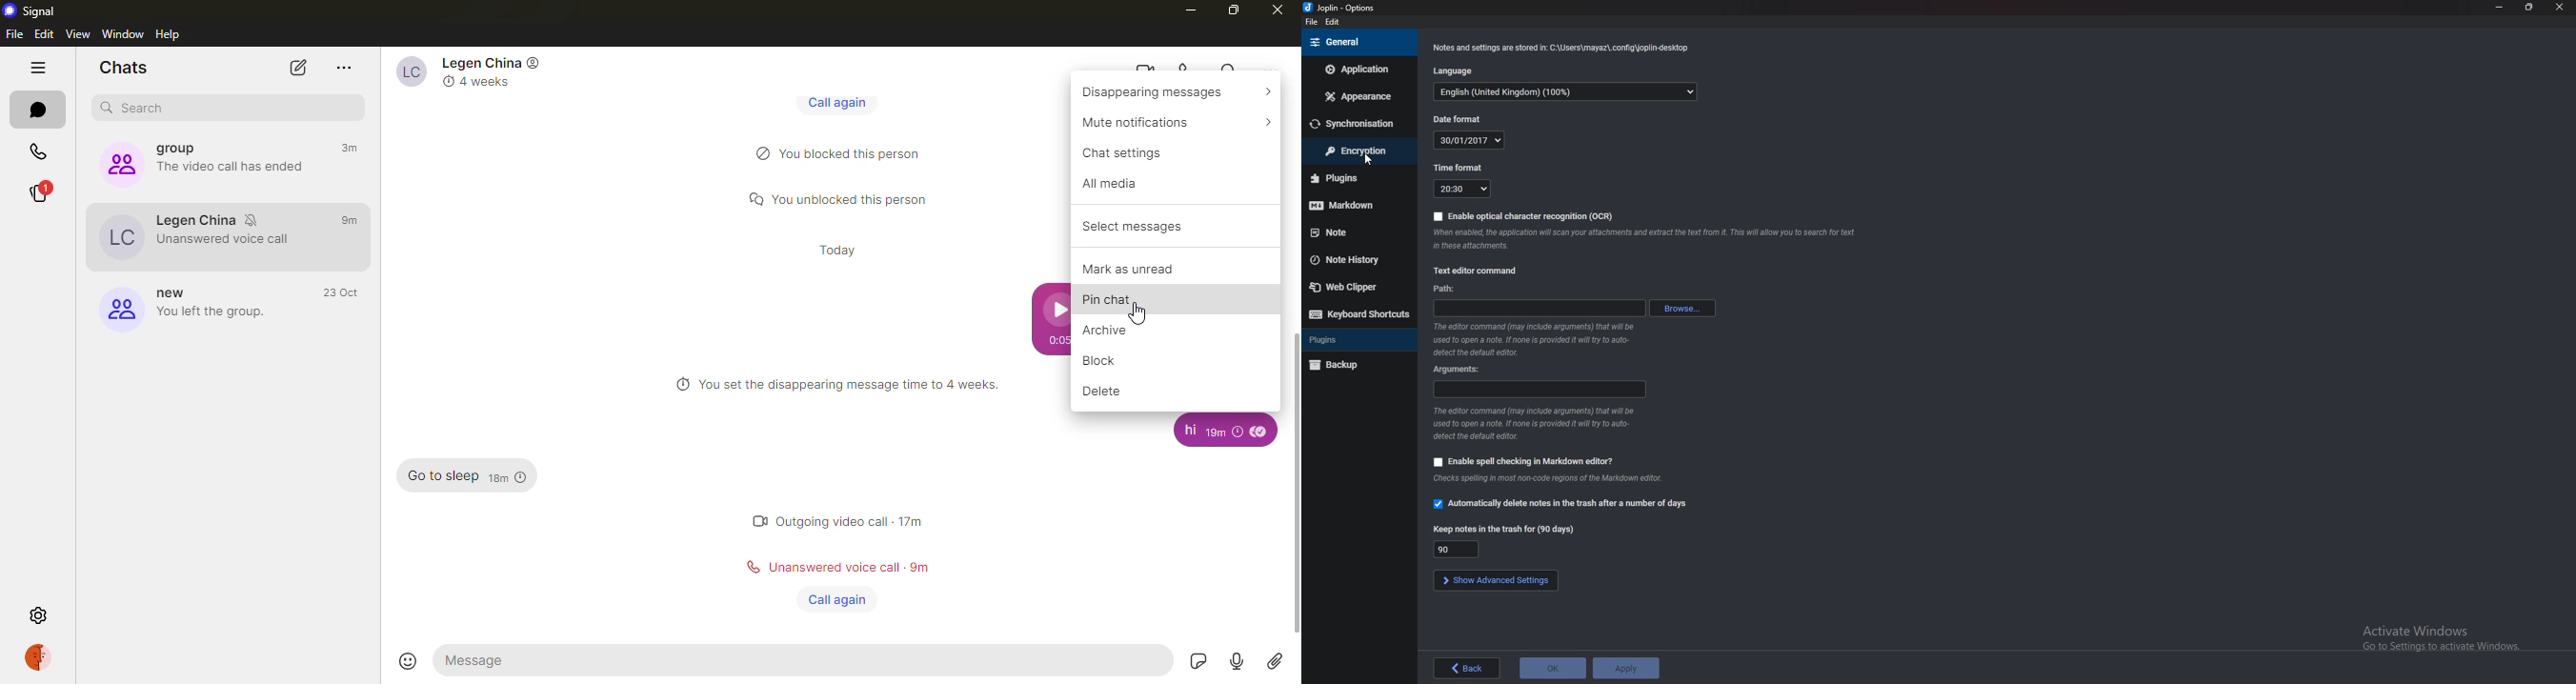 Image resolution: width=2576 pixels, height=700 pixels. I want to click on note history, so click(1355, 260).